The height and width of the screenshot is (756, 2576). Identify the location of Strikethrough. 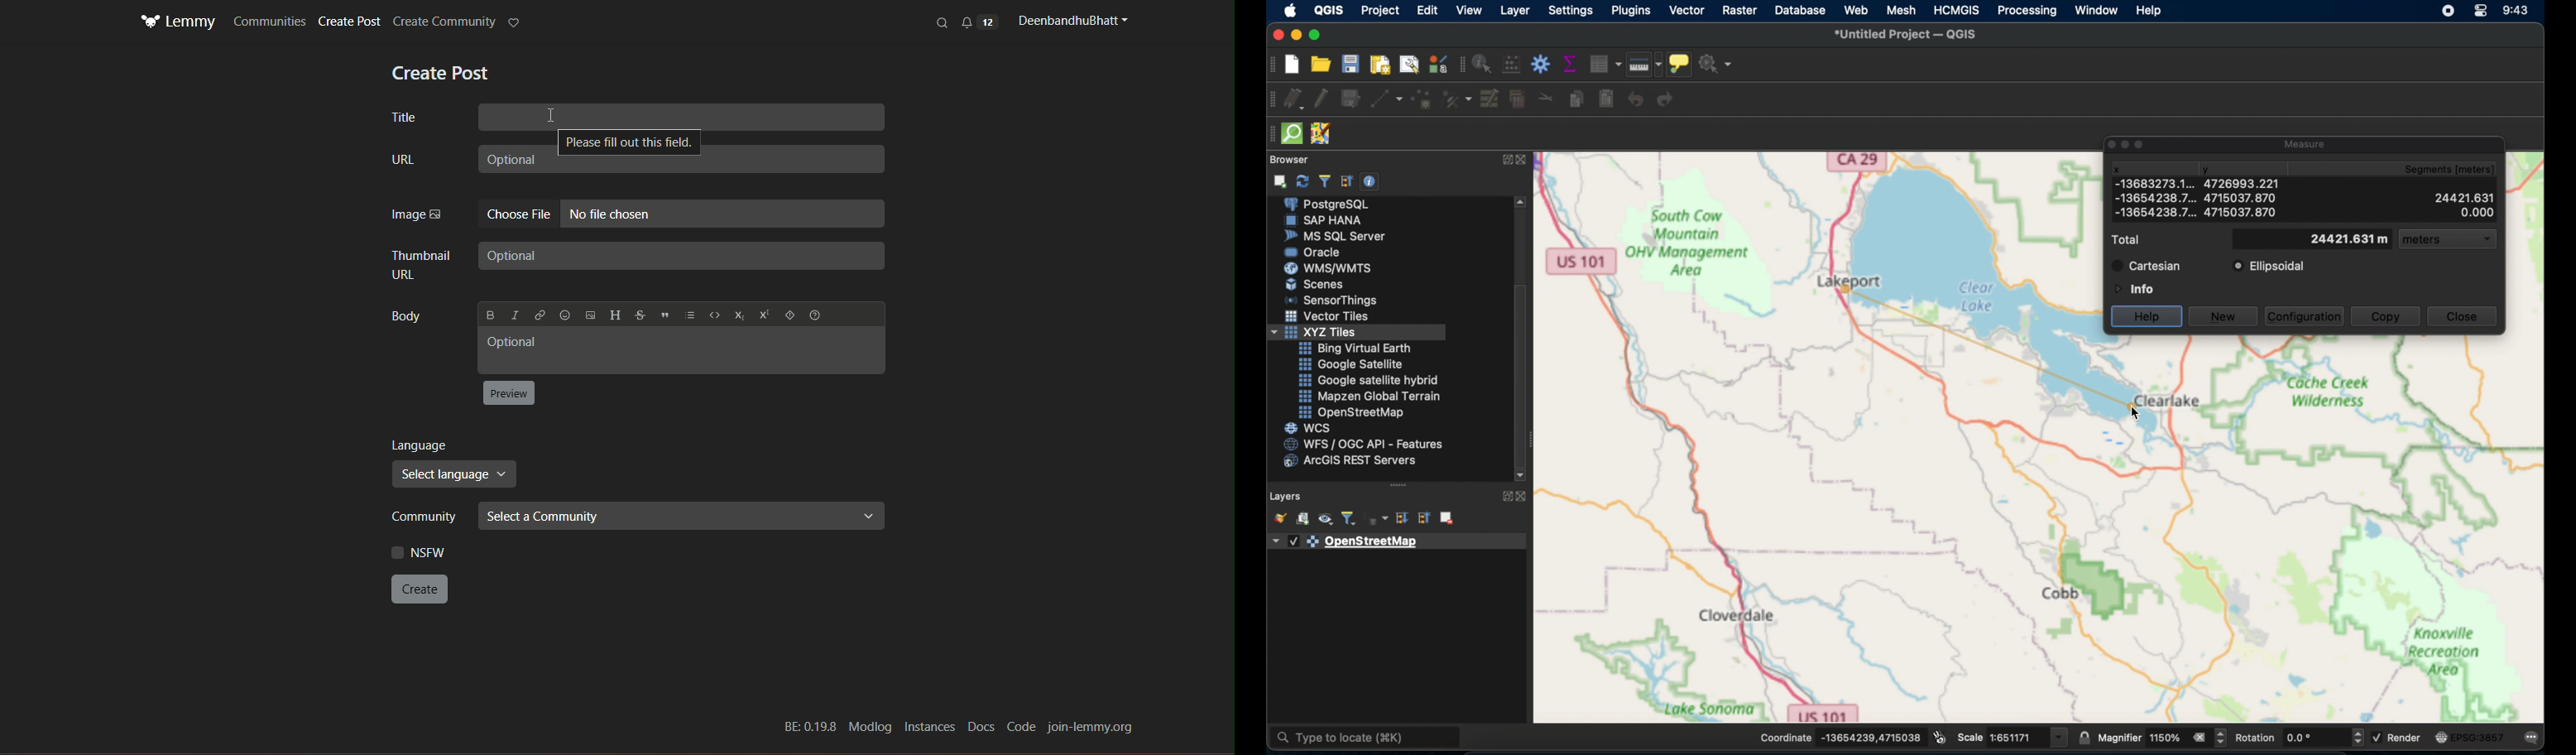
(638, 314).